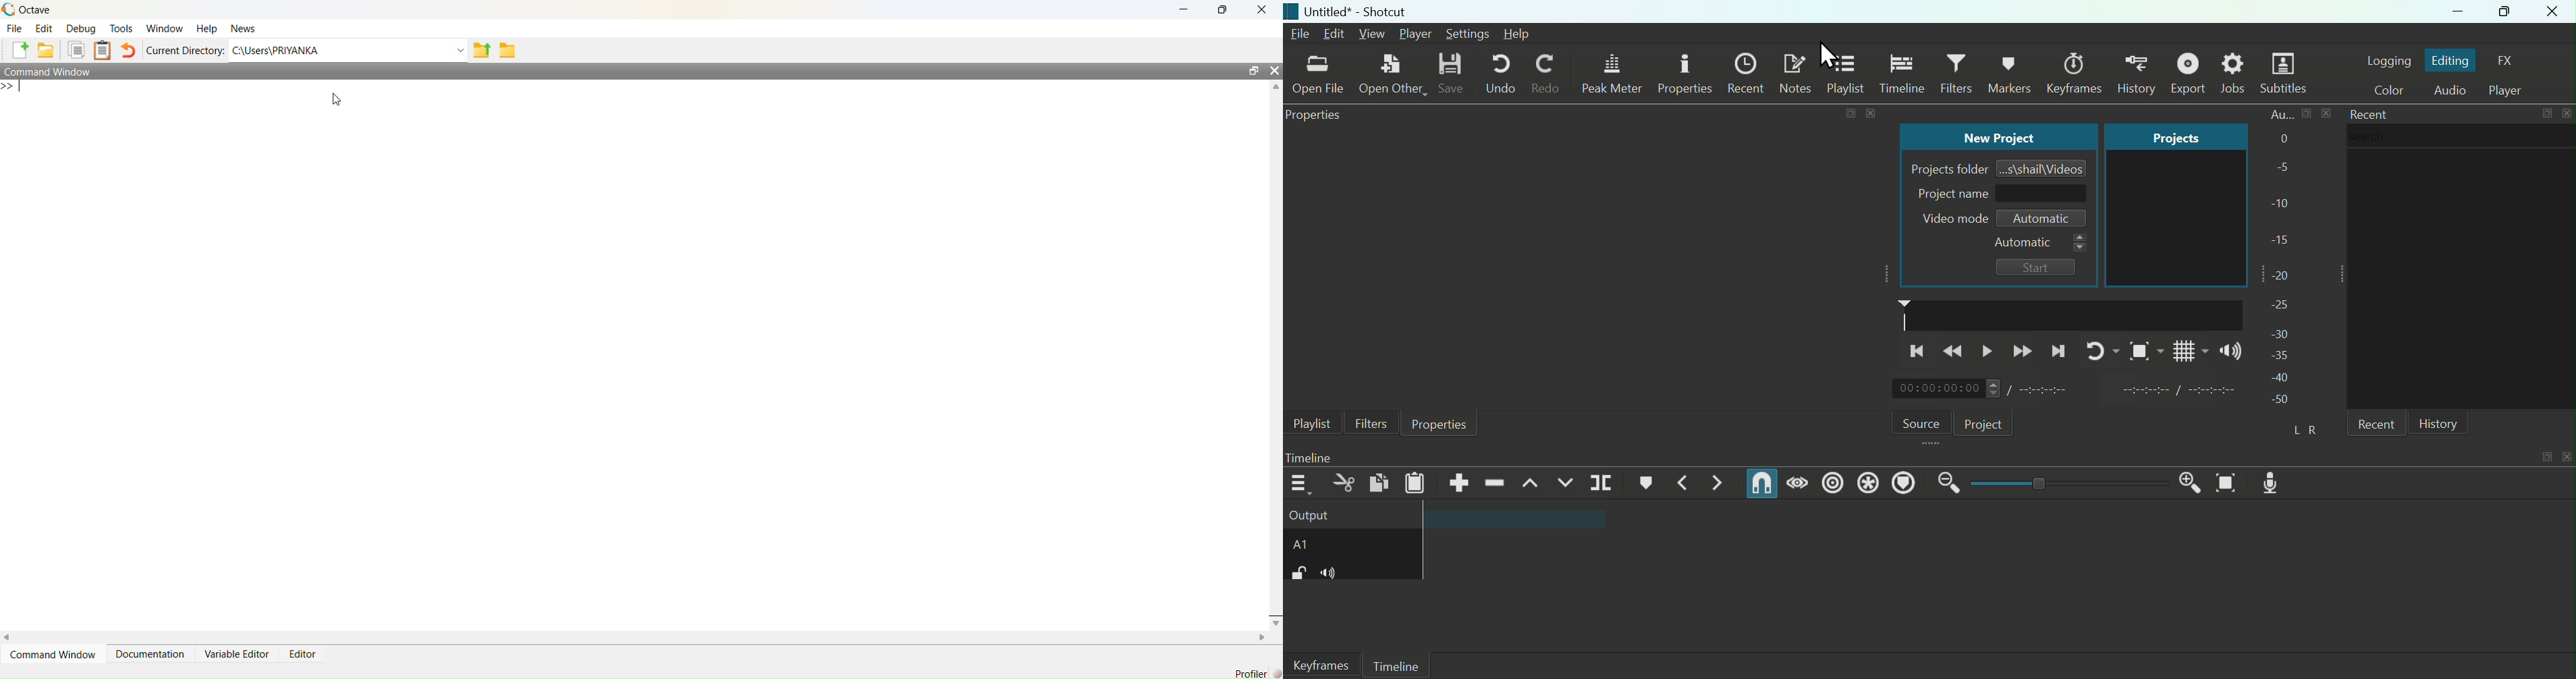 This screenshot has width=2576, height=700. I want to click on Zoom scroller, so click(2065, 482).